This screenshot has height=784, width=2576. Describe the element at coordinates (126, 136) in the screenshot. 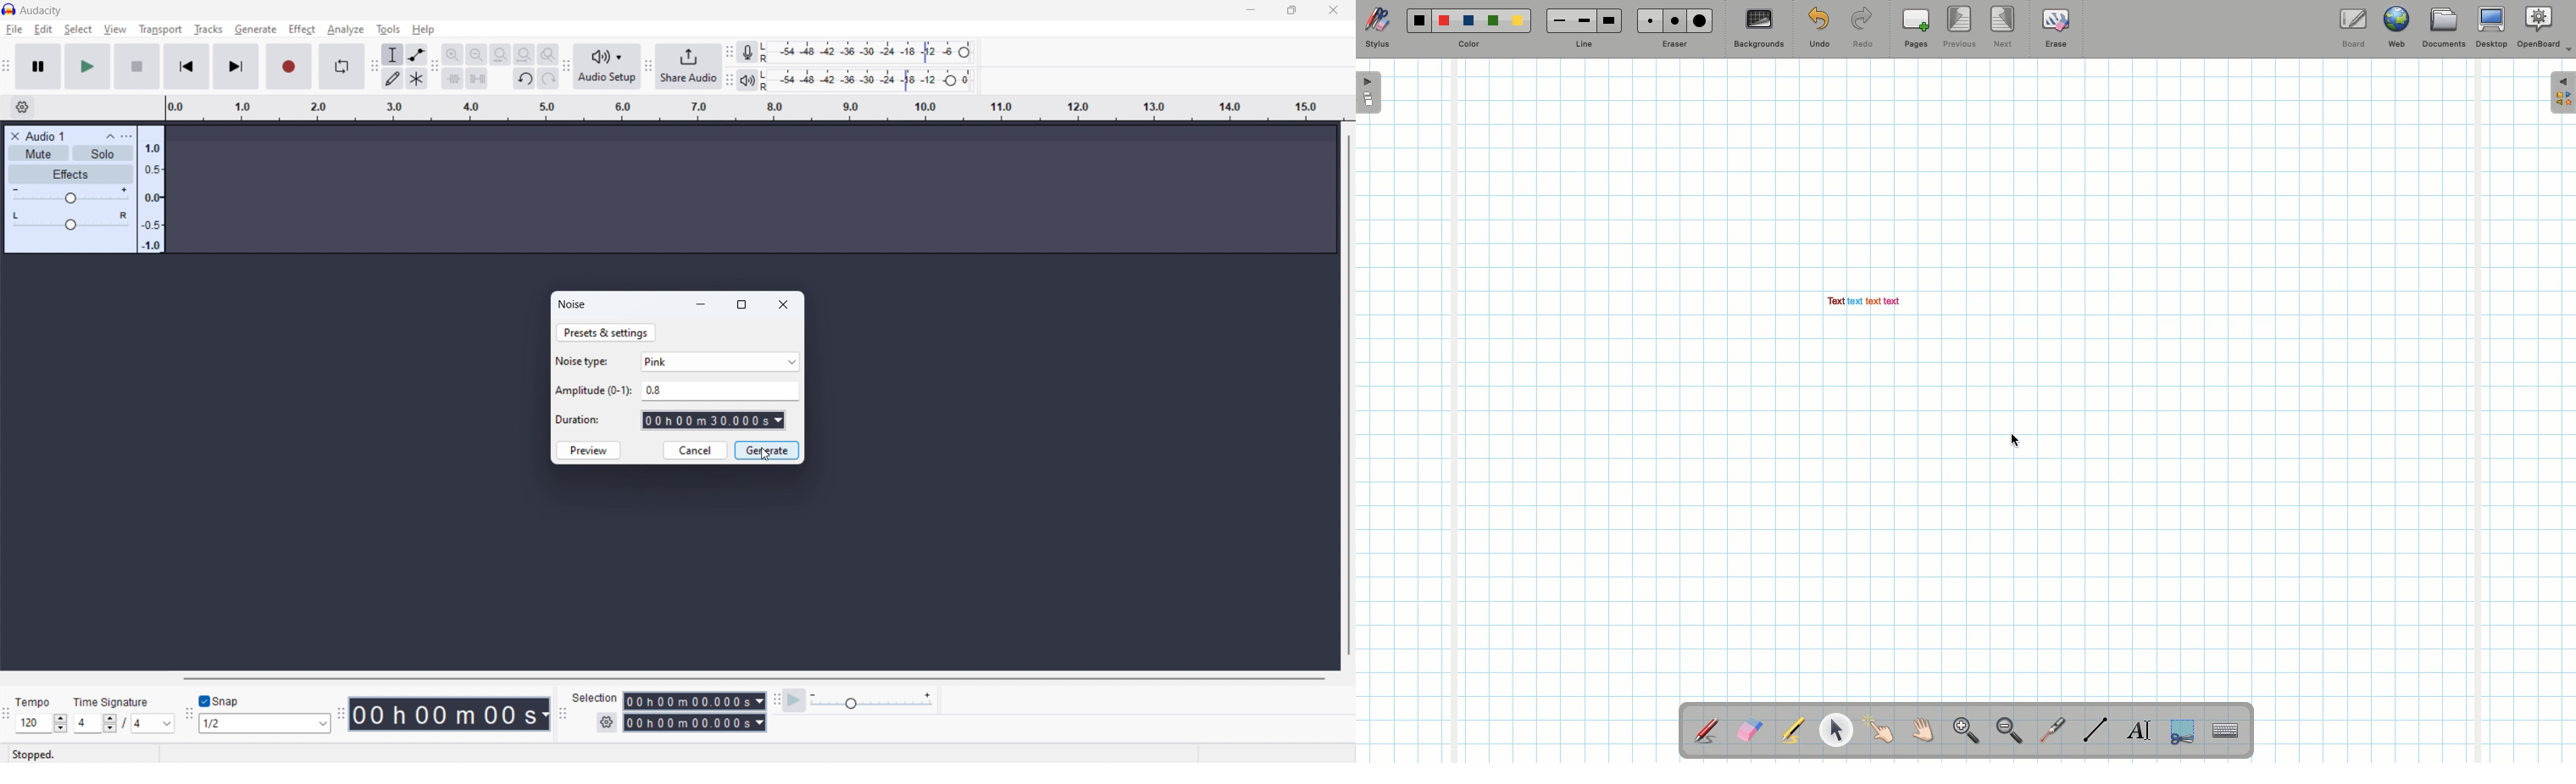

I see `options` at that location.